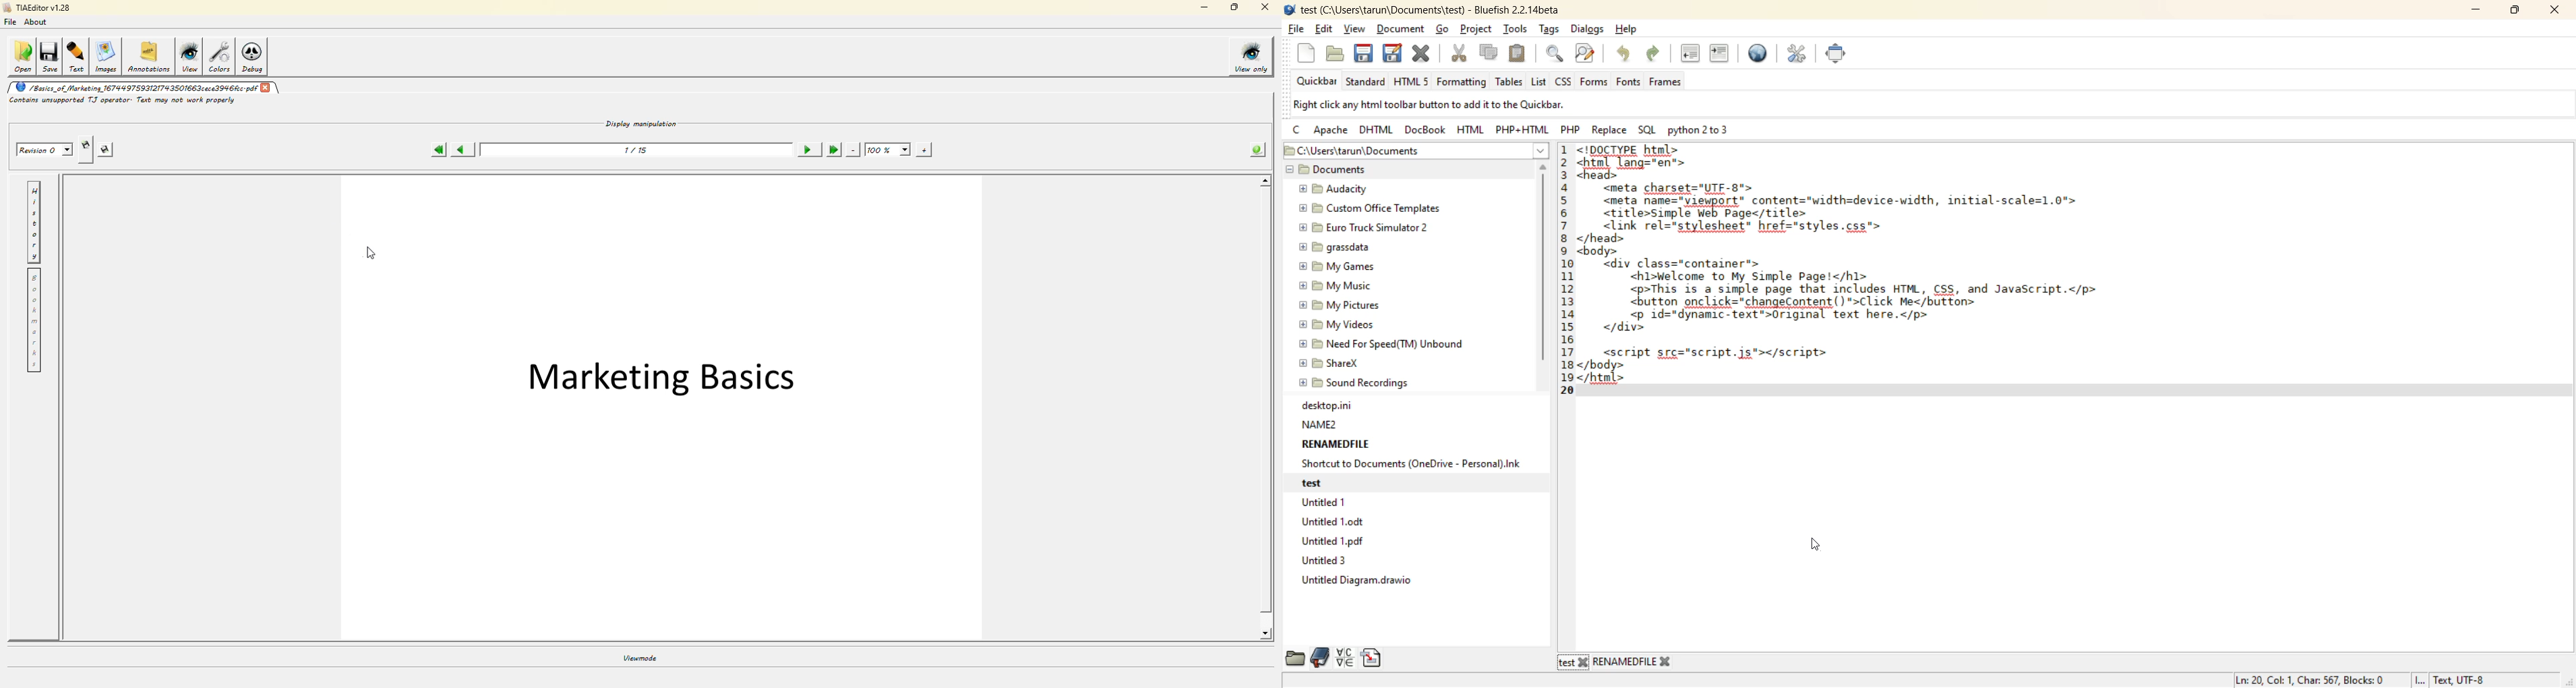 The height and width of the screenshot is (700, 2576). I want to click on desktop.ini, so click(1331, 403).